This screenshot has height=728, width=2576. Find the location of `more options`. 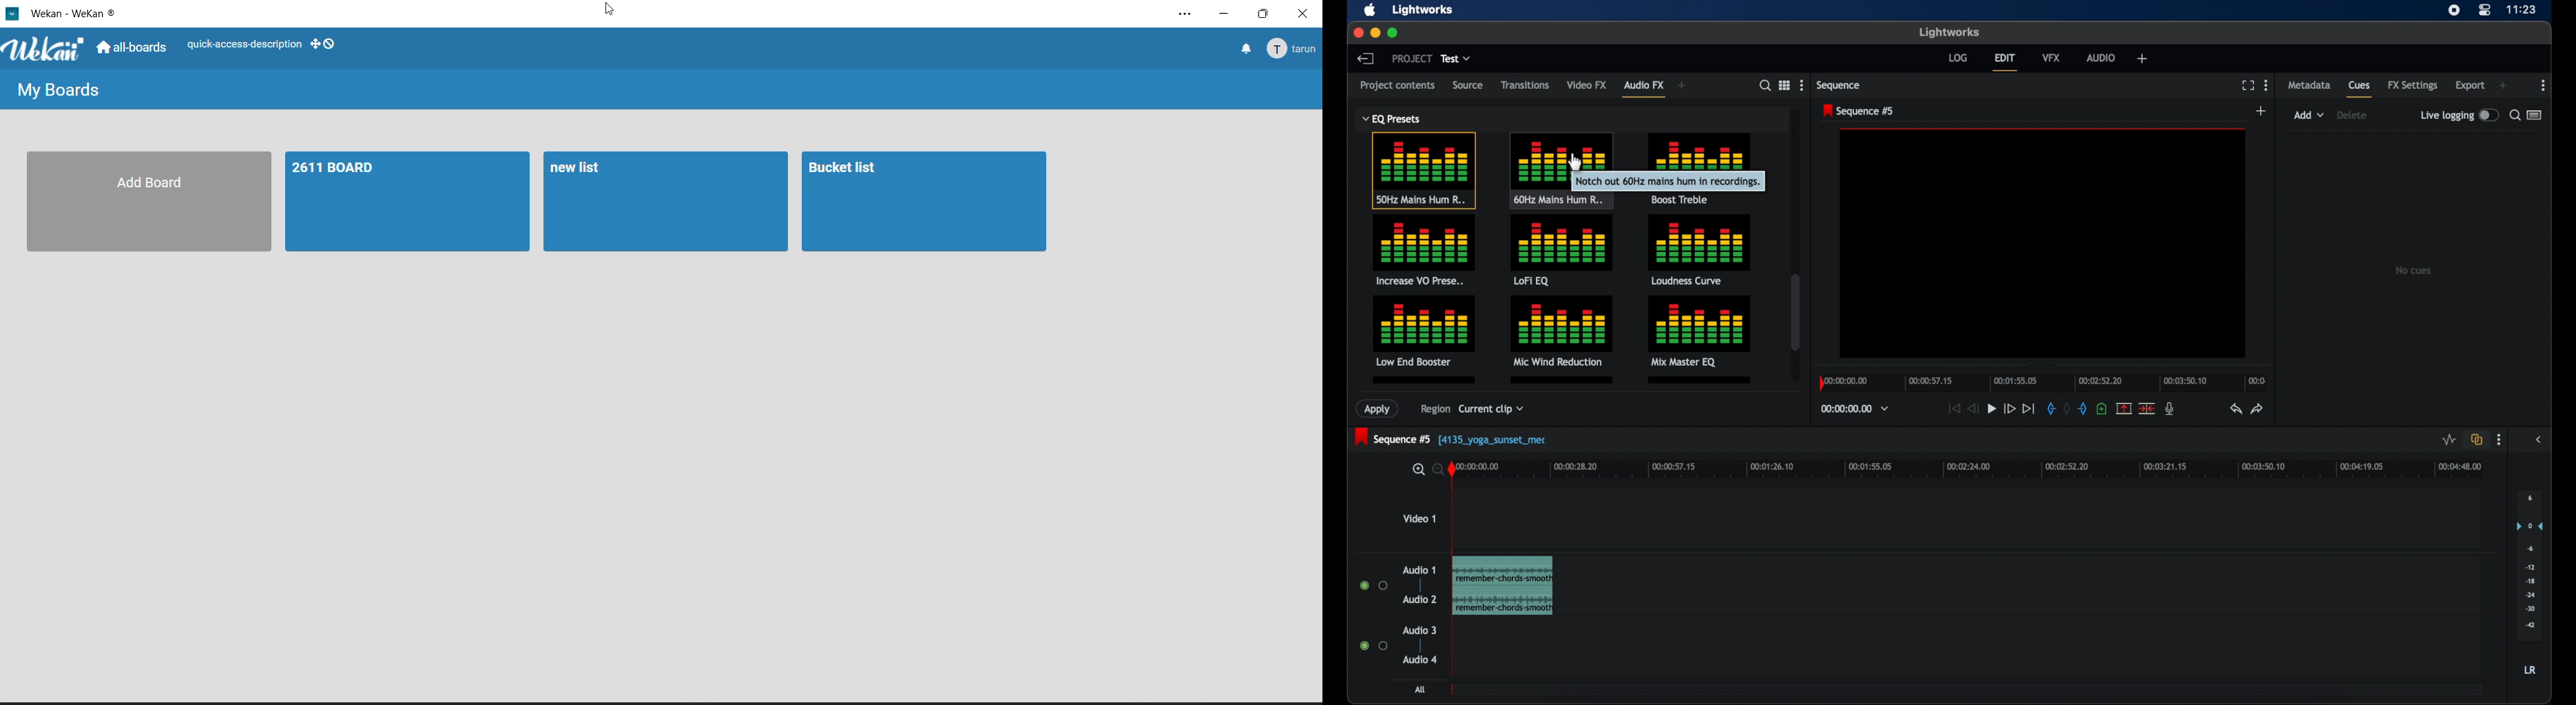

more options is located at coordinates (2266, 85).